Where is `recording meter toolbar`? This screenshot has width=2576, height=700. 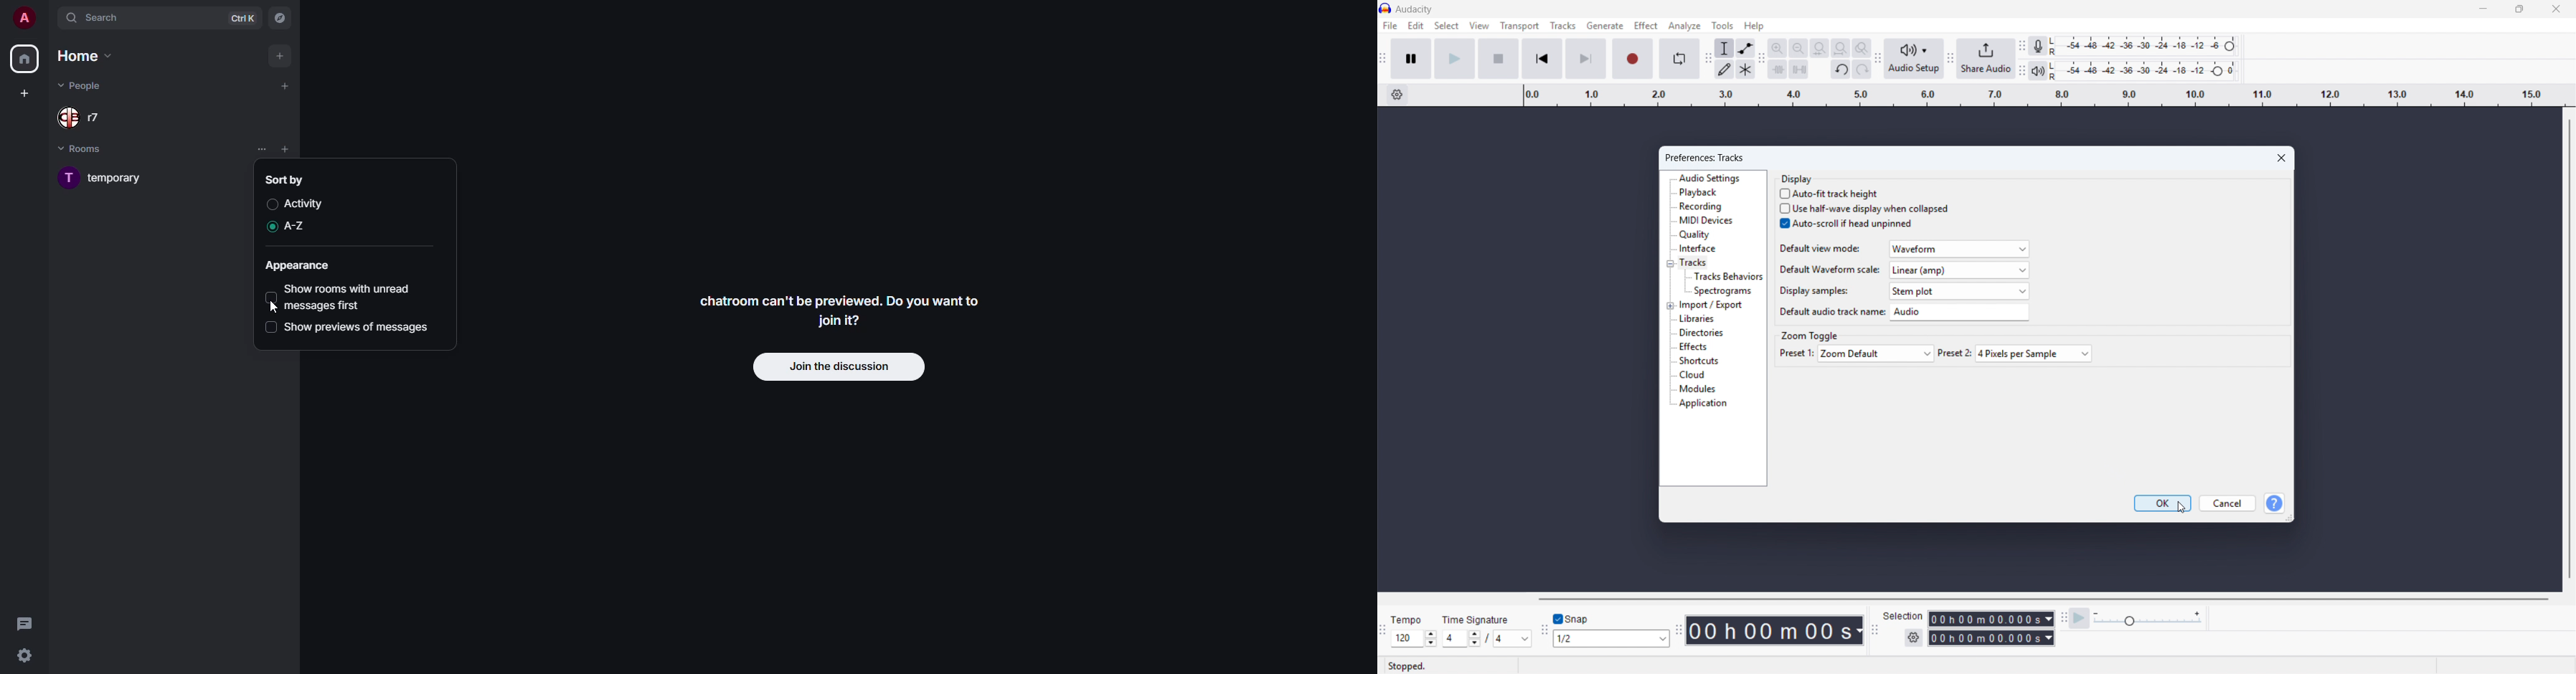 recording meter toolbar is located at coordinates (2022, 46).